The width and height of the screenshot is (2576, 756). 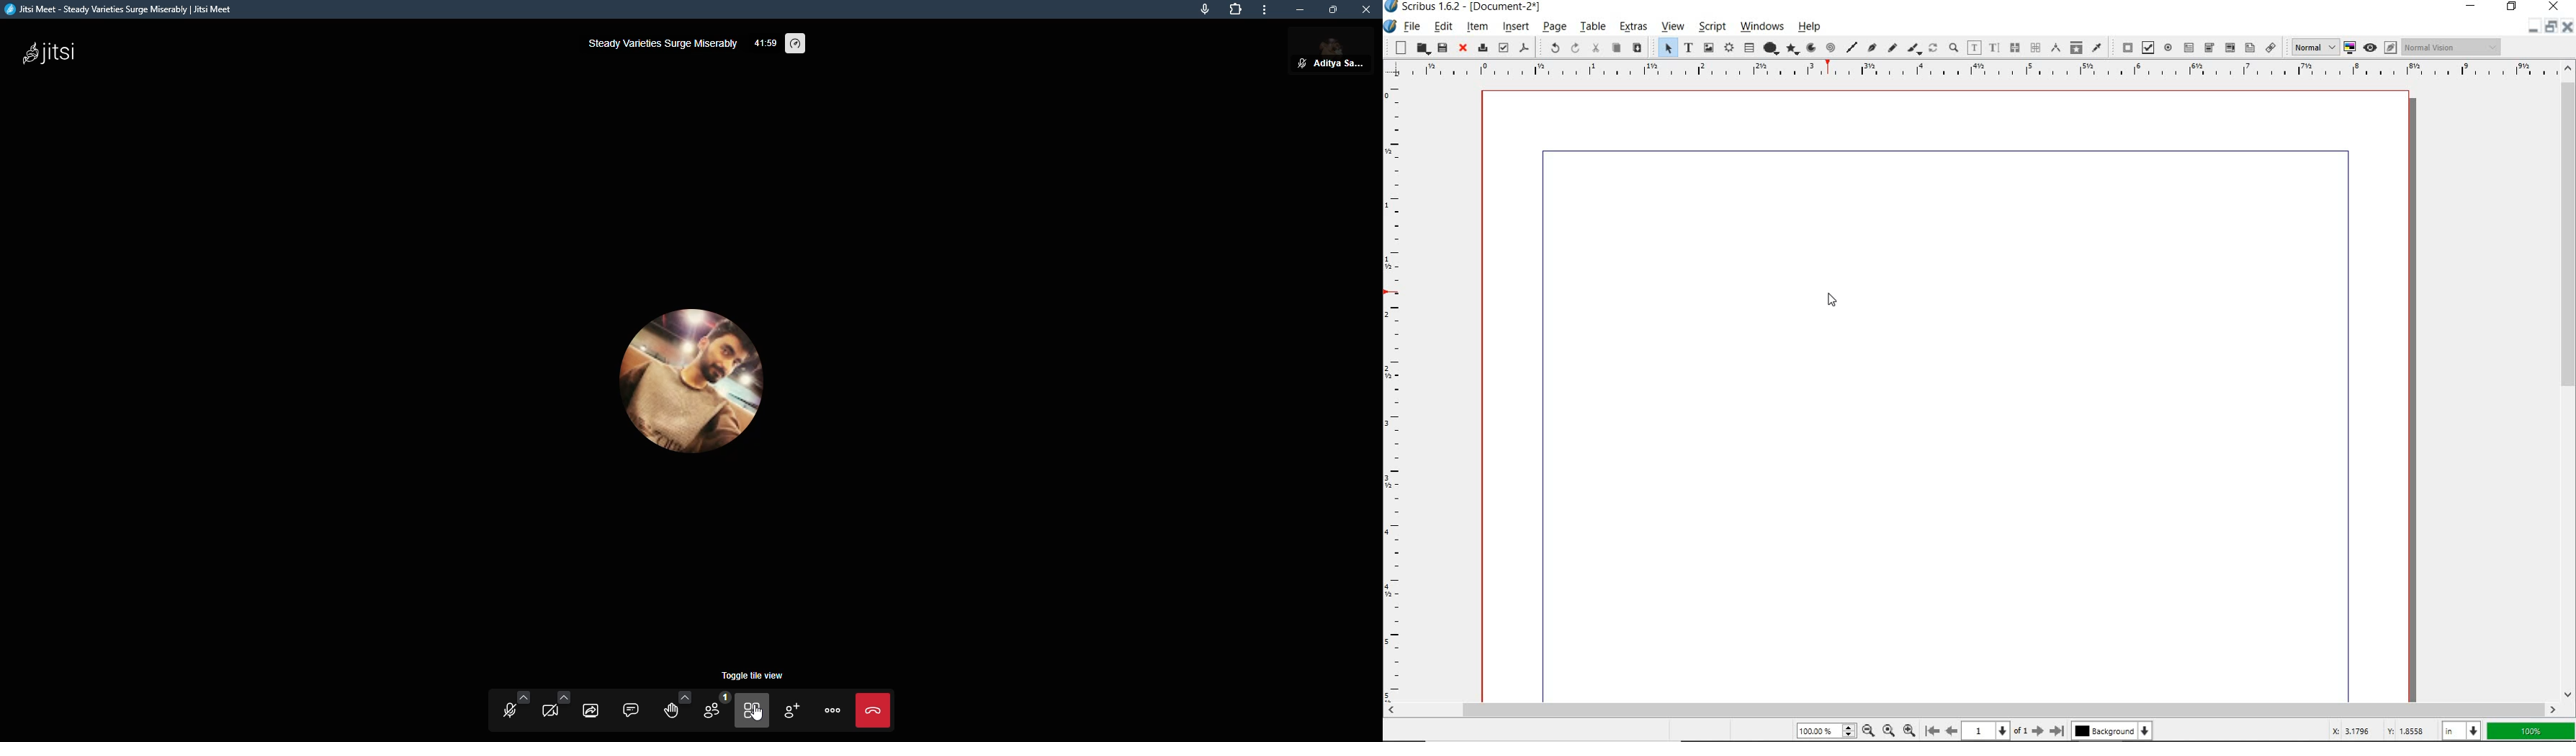 What do you see at coordinates (2348, 731) in the screenshot?
I see `x: 3.17%` at bounding box center [2348, 731].